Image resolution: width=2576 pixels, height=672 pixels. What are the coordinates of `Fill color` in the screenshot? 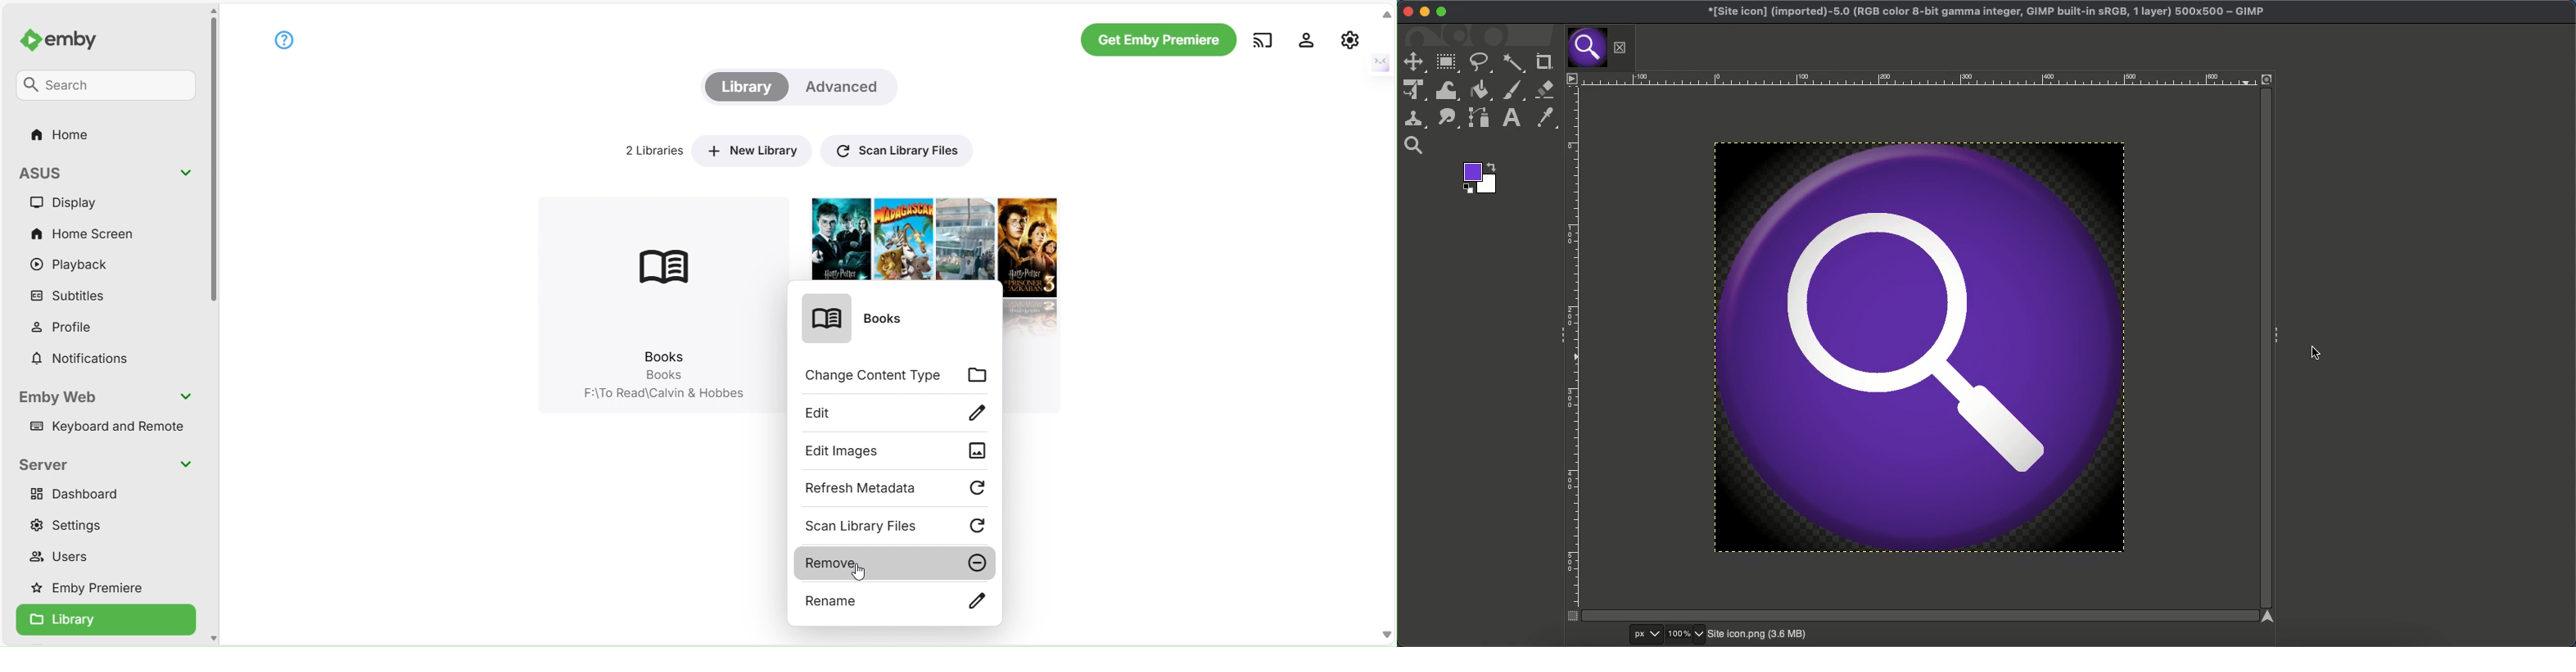 It's located at (1480, 90).